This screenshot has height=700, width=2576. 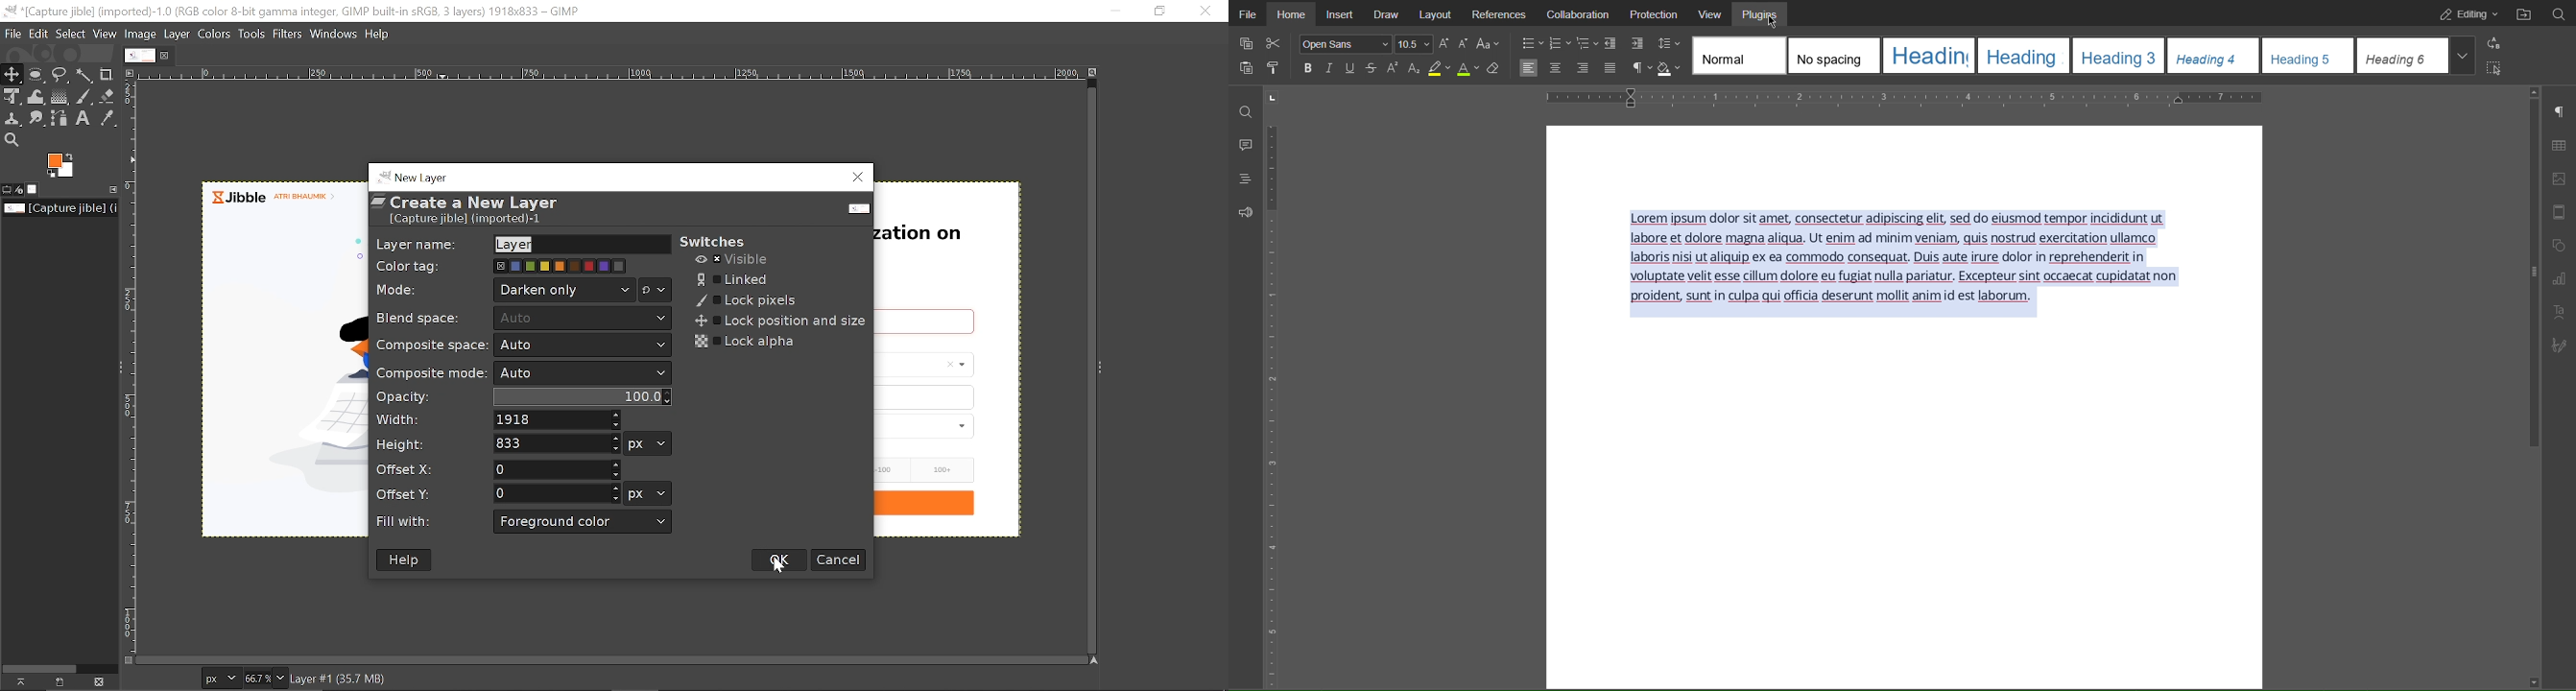 What do you see at coordinates (1244, 69) in the screenshot?
I see `Clipboard` at bounding box center [1244, 69].